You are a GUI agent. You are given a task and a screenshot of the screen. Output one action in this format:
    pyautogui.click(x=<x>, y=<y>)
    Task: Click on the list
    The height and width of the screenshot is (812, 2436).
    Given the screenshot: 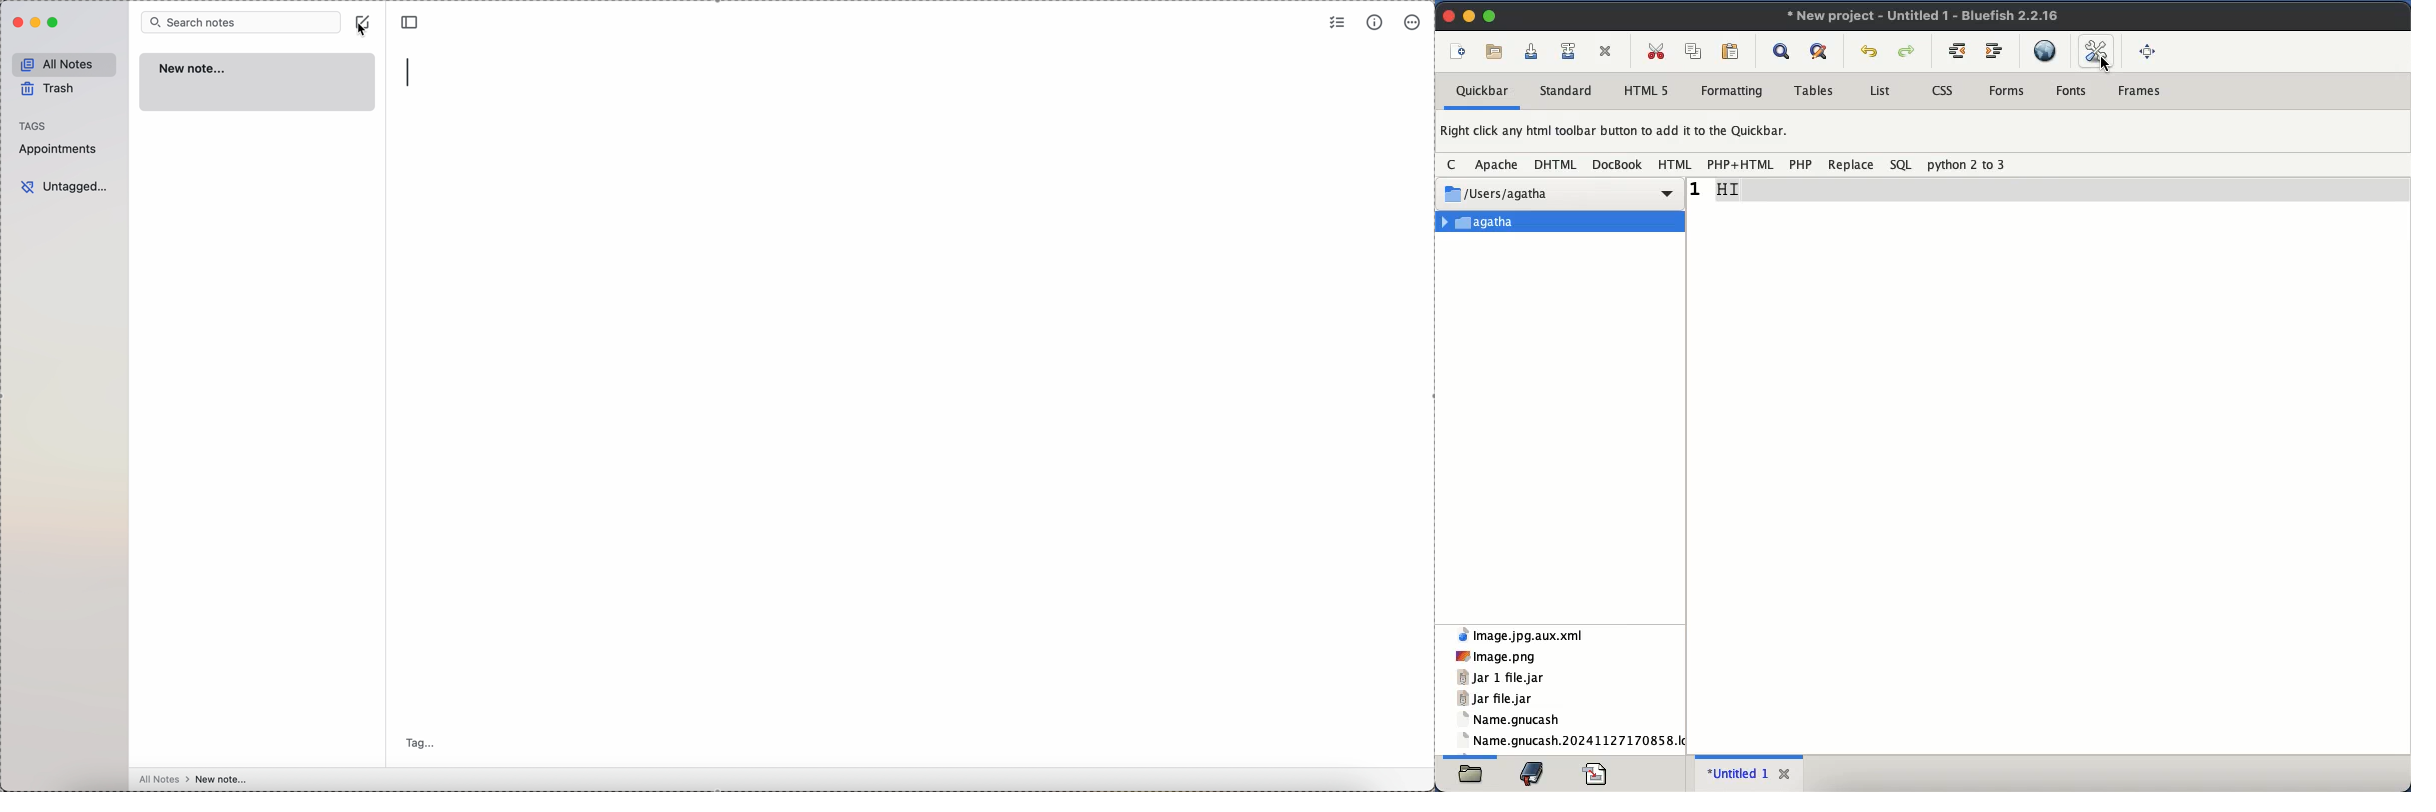 What is the action you would take?
    pyautogui.click(x=1880, y=90)
    